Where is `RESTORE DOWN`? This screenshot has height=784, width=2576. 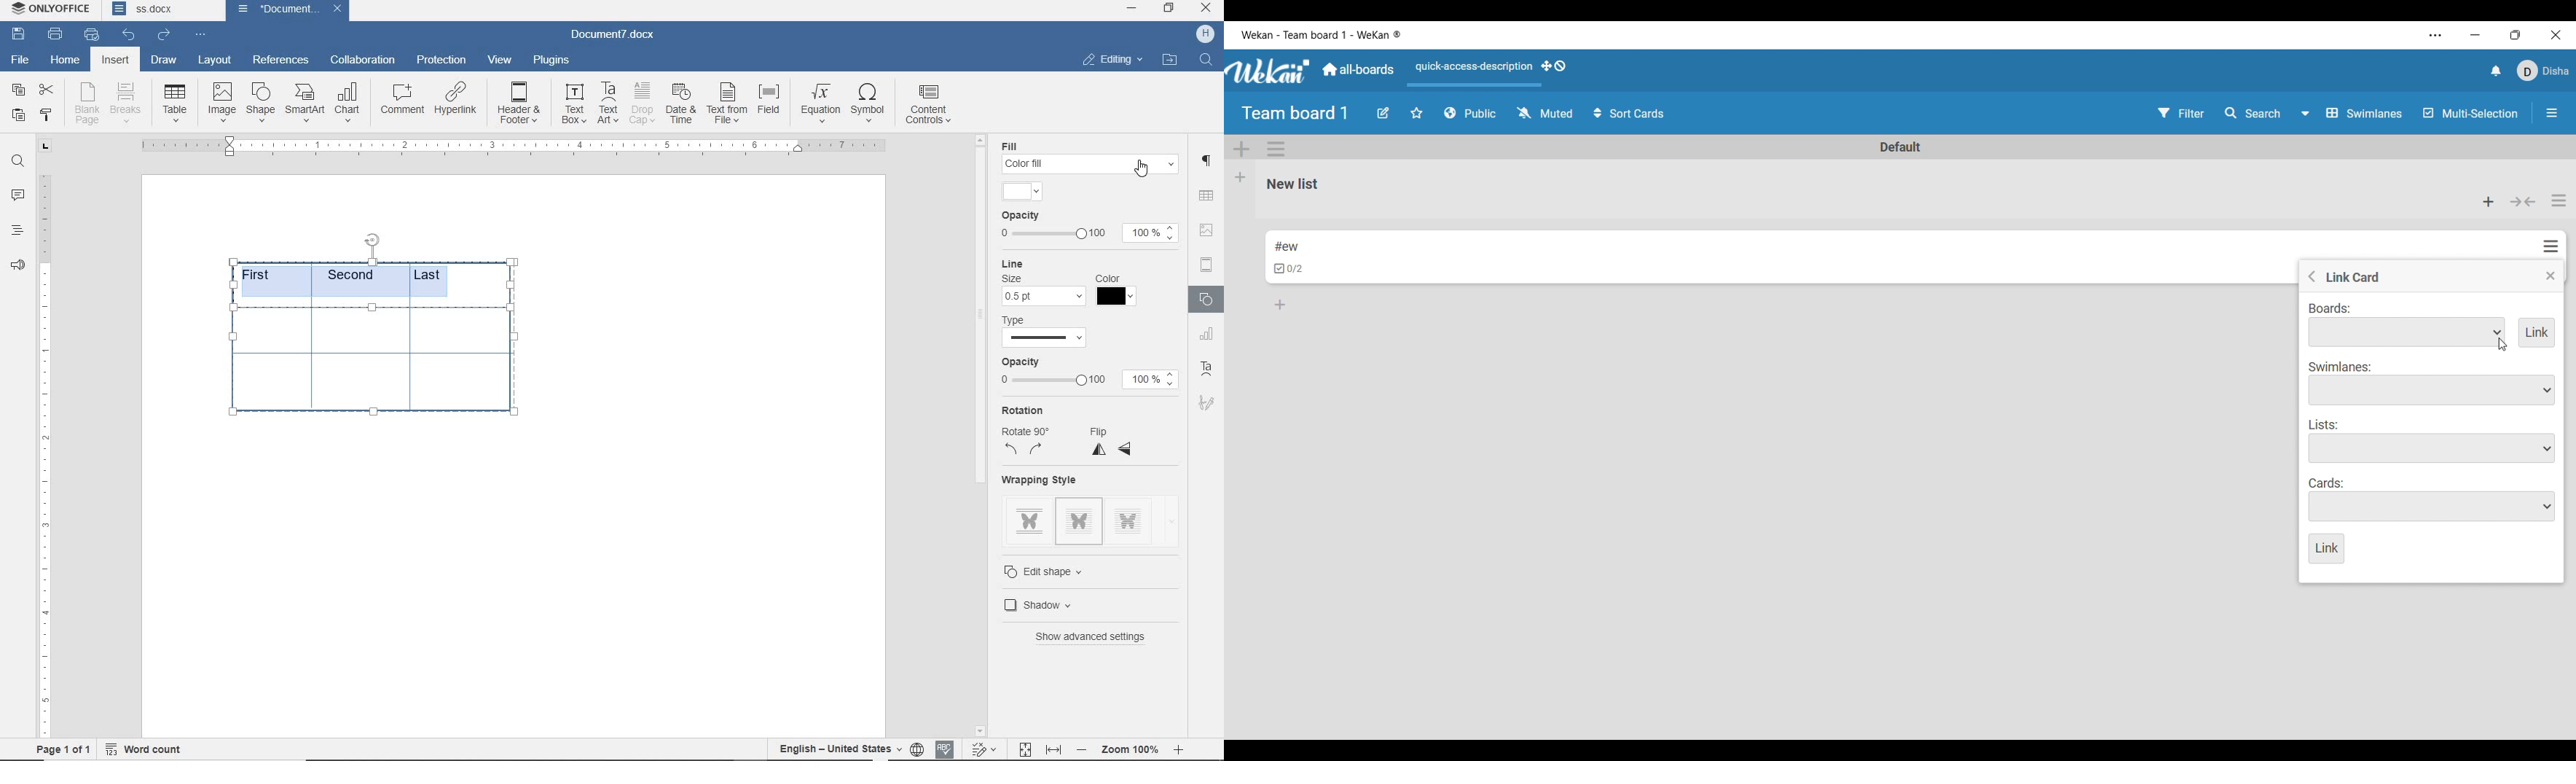
RESTORE DOWN is located at coordinates (1170, 9).